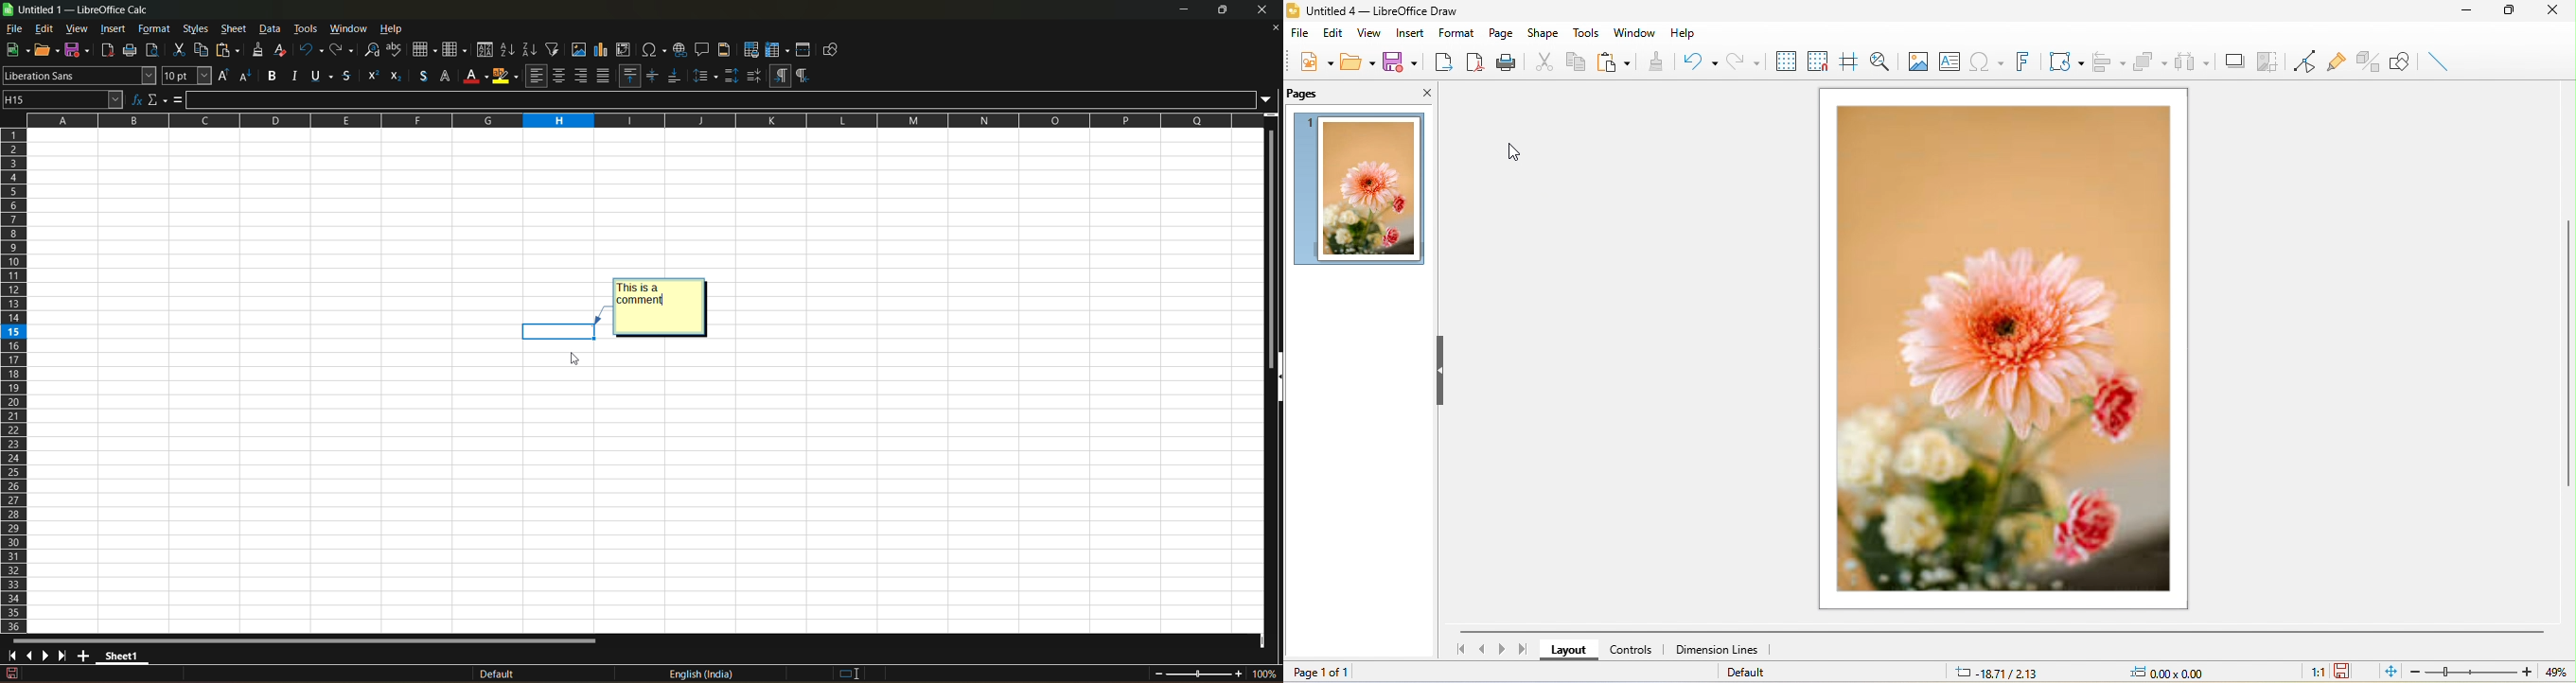 Image resolution: width=2576 pixels, height=700 pixels. I want to click on zoom and pan, so click(1880, 61).